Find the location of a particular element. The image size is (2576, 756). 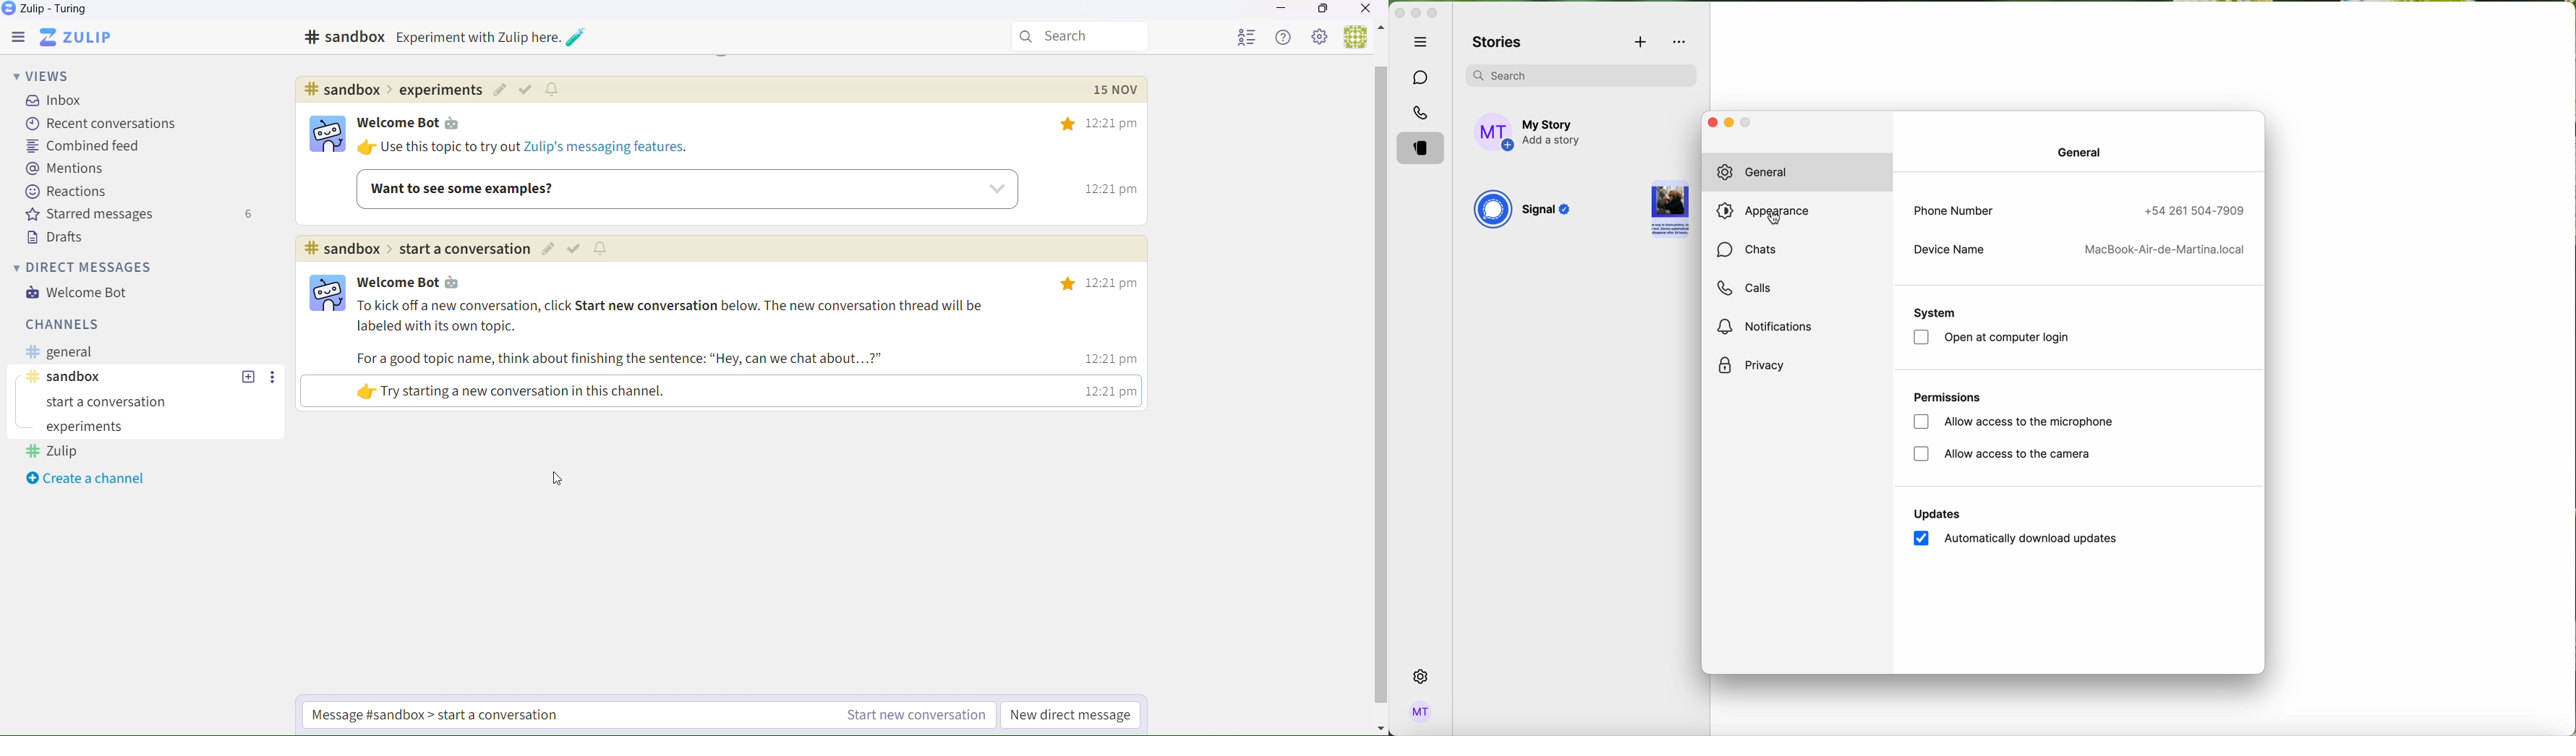

device name is located at coordinates (2077, 248).